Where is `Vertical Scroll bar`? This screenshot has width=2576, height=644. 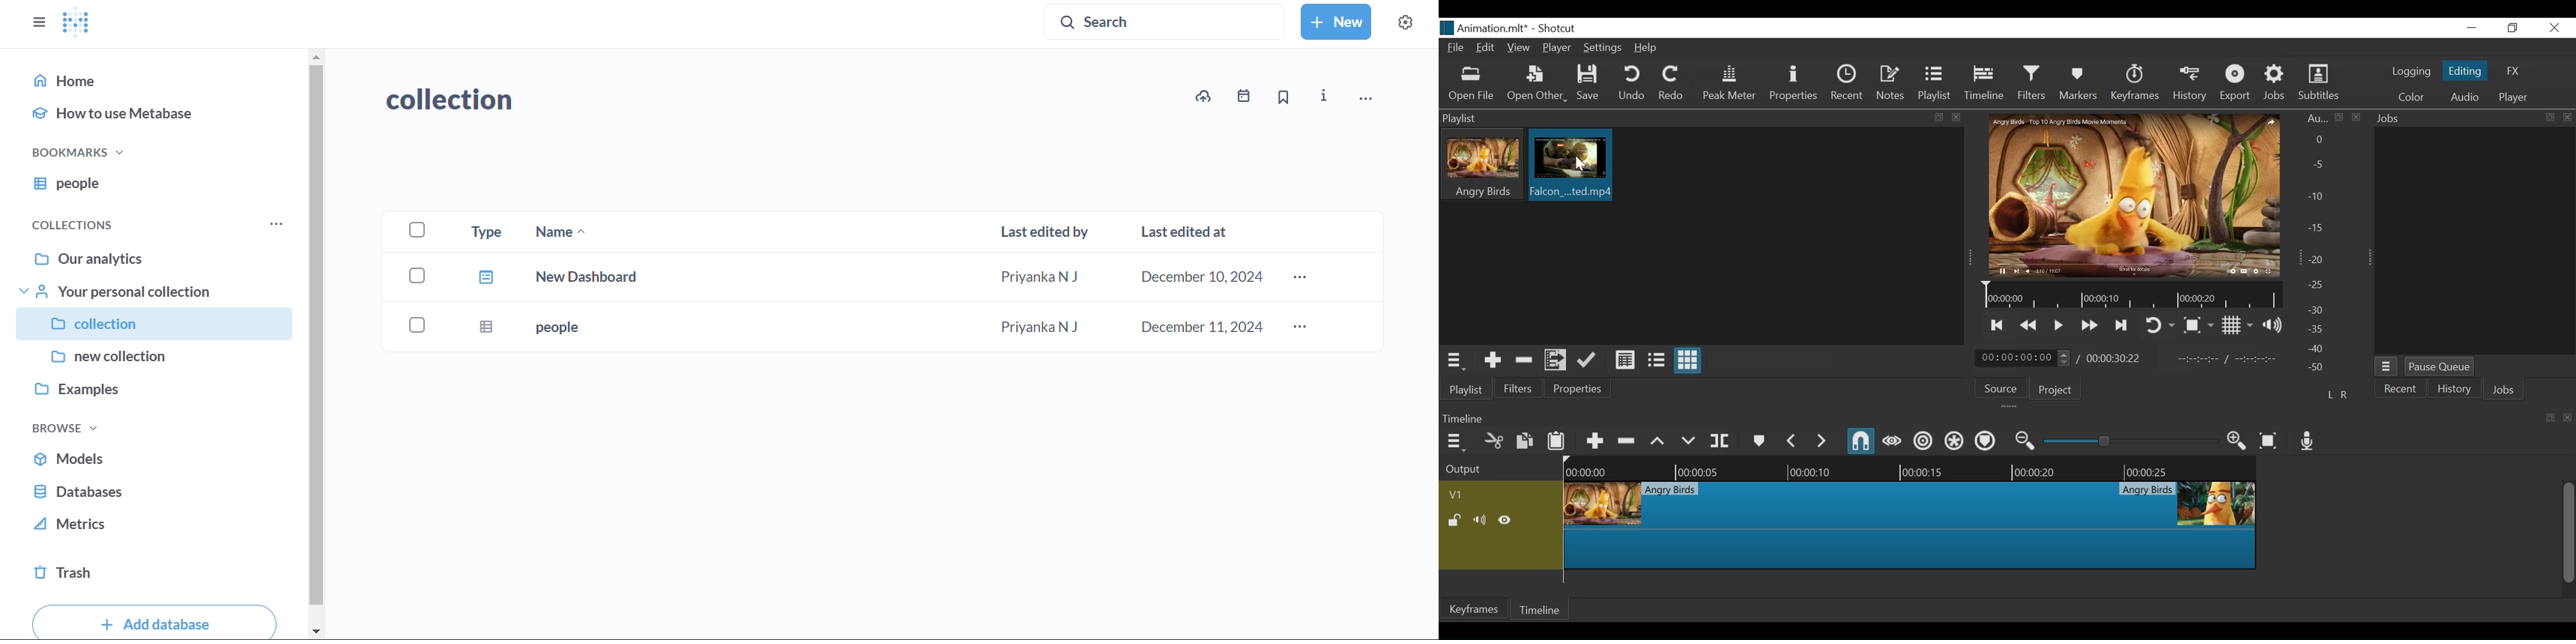 Vertical Scroll bar is located at coordinates (2569, 533).